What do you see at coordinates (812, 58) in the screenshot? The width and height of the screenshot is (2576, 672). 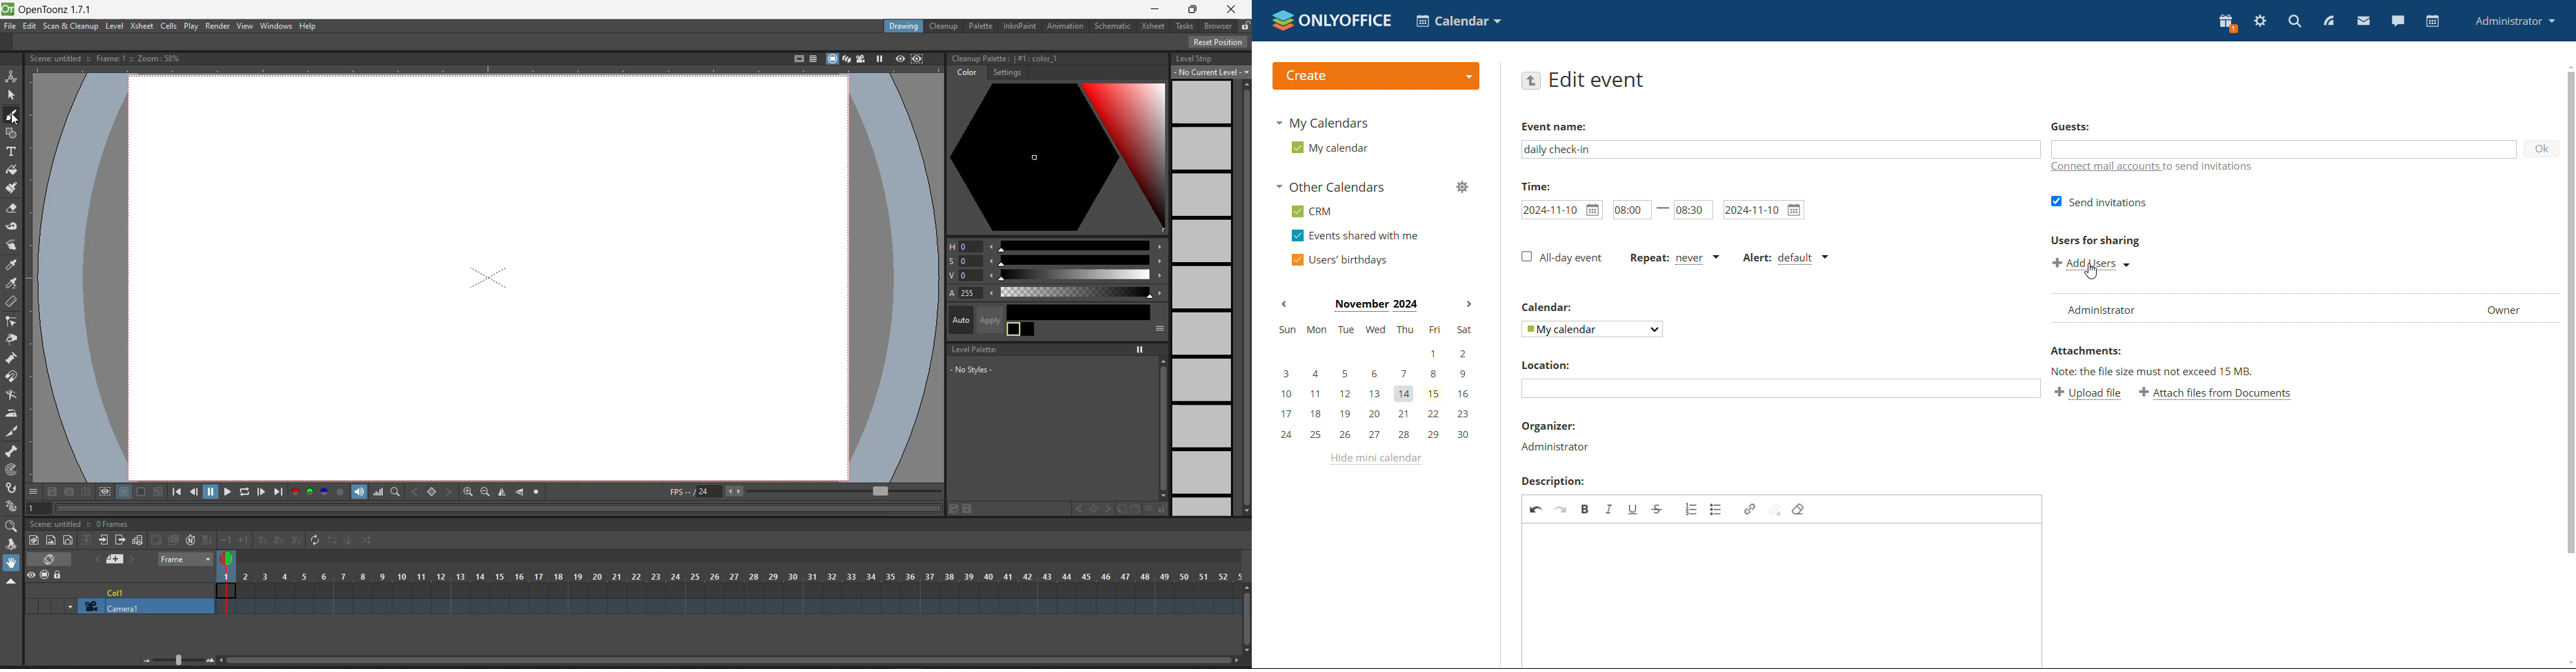 I see `field guide` at bounding box center [812, 58].